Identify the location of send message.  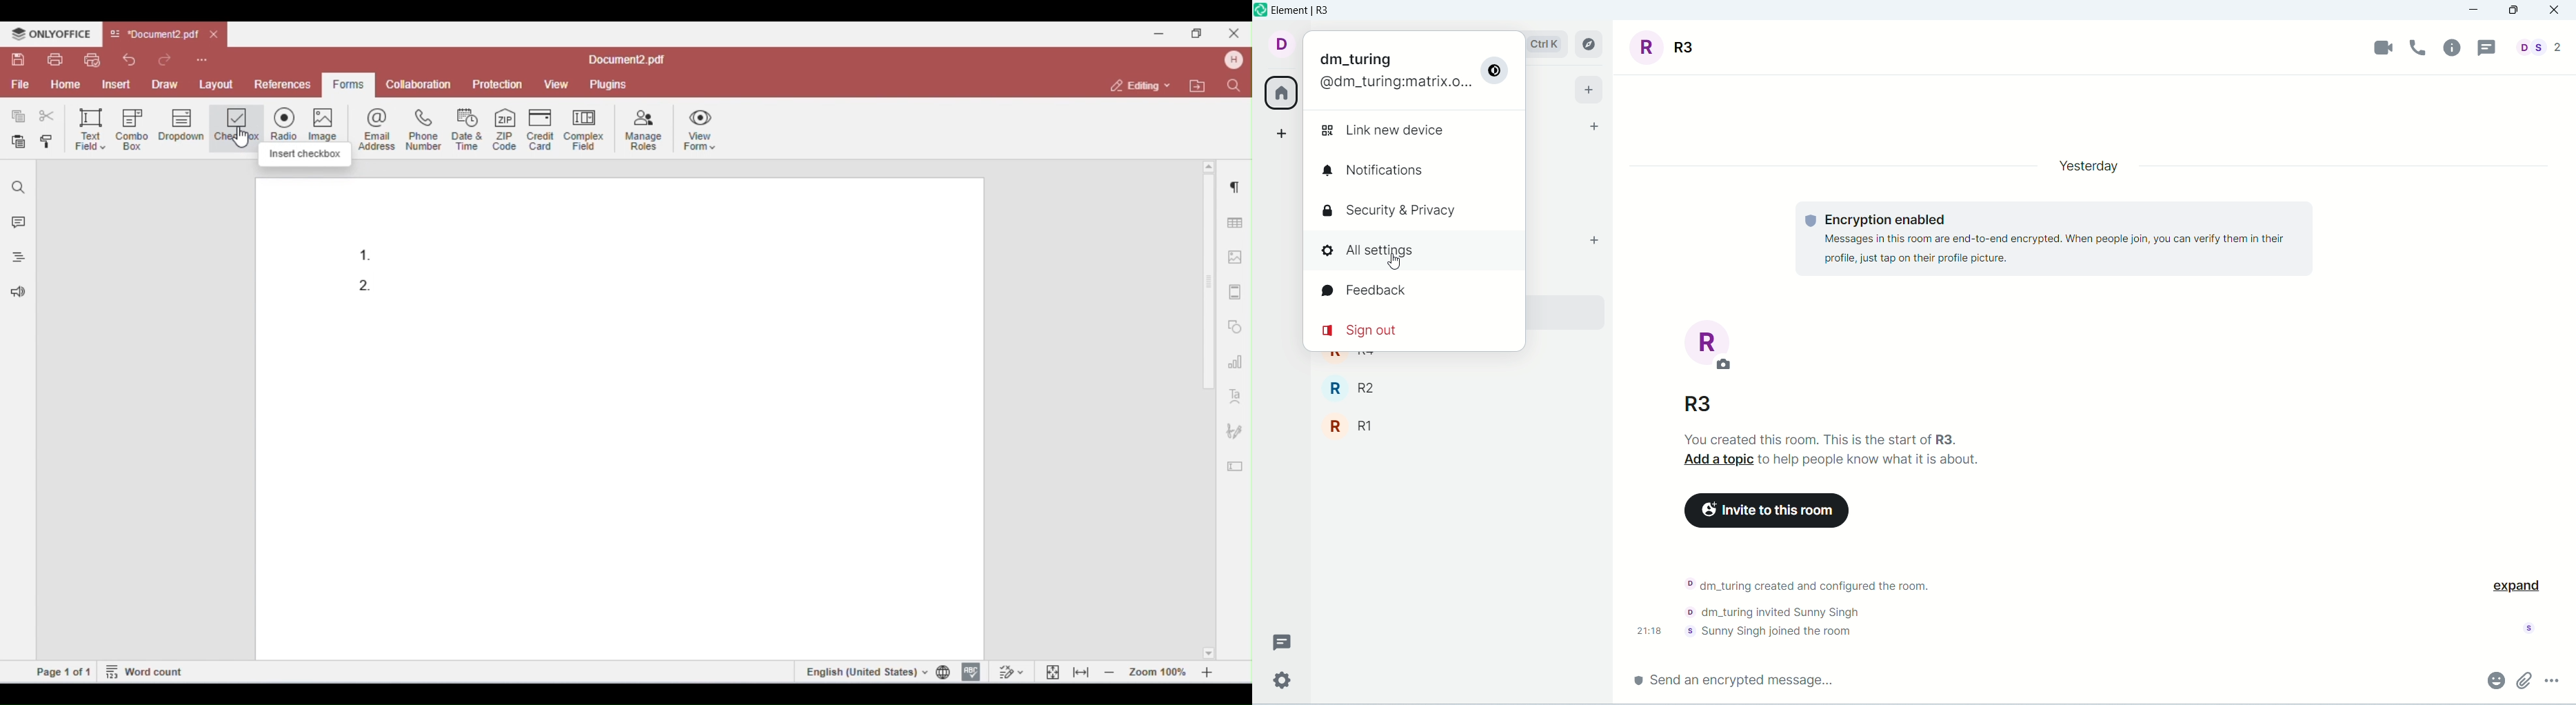
(1739, 678).